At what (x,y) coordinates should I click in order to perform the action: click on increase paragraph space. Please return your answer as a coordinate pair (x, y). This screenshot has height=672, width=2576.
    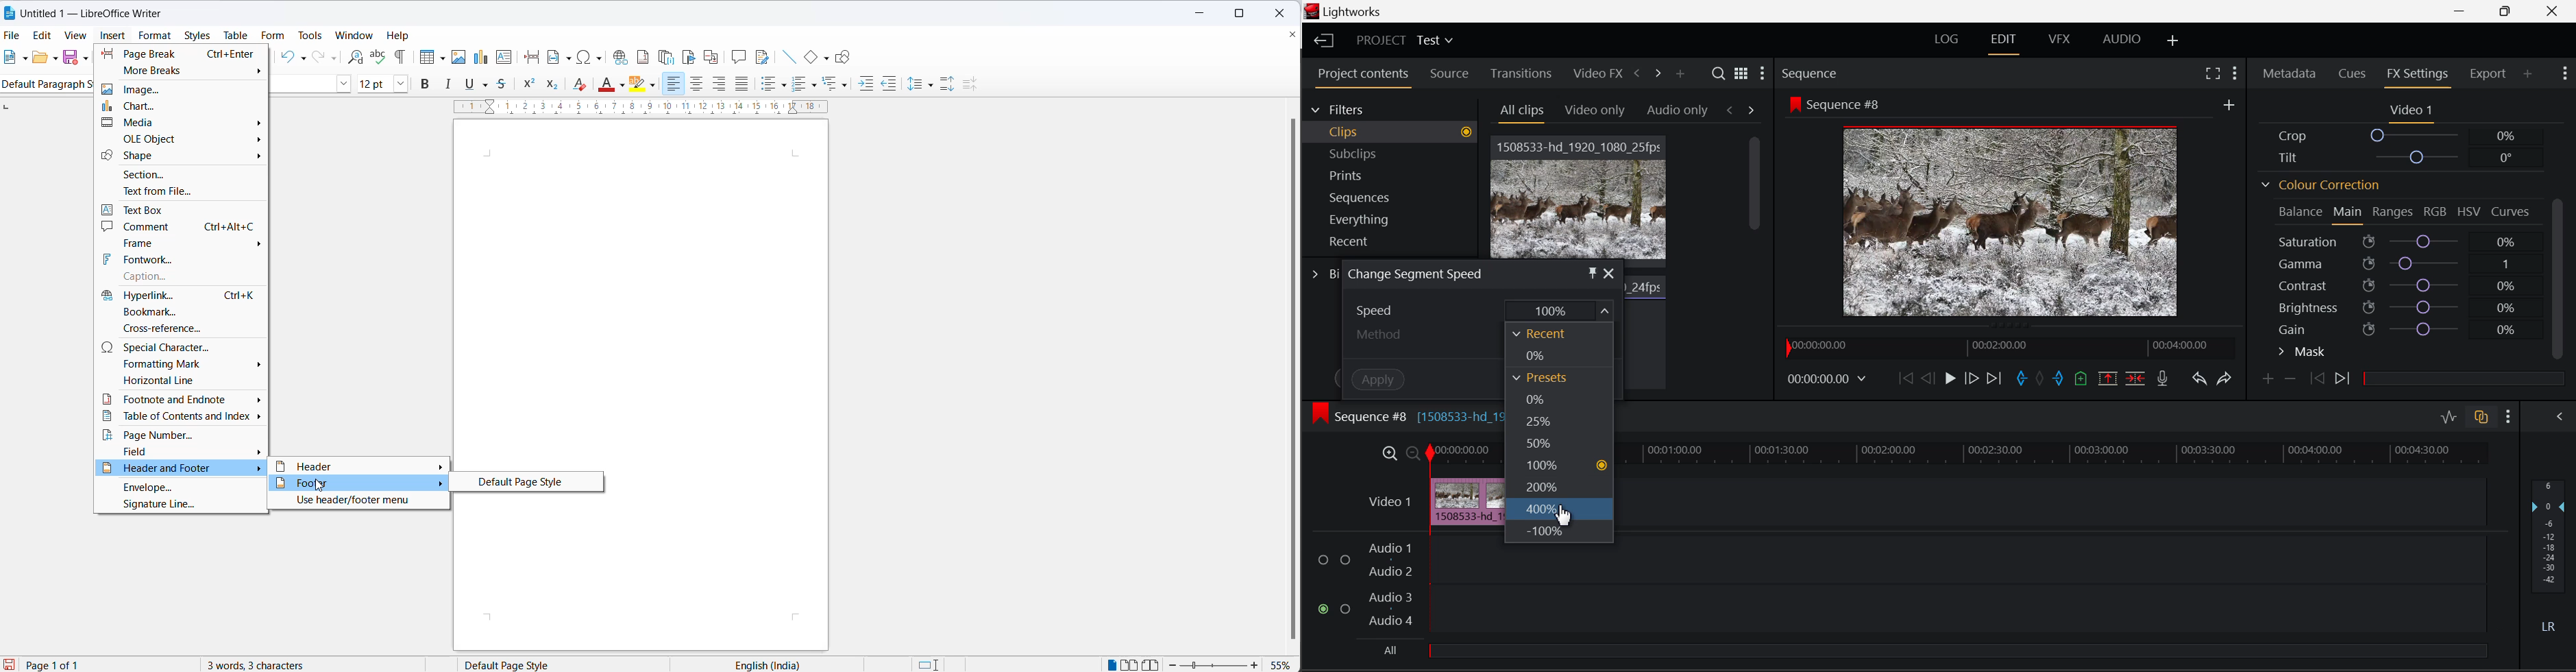
    Looking at the image, I should click on (947, 82).